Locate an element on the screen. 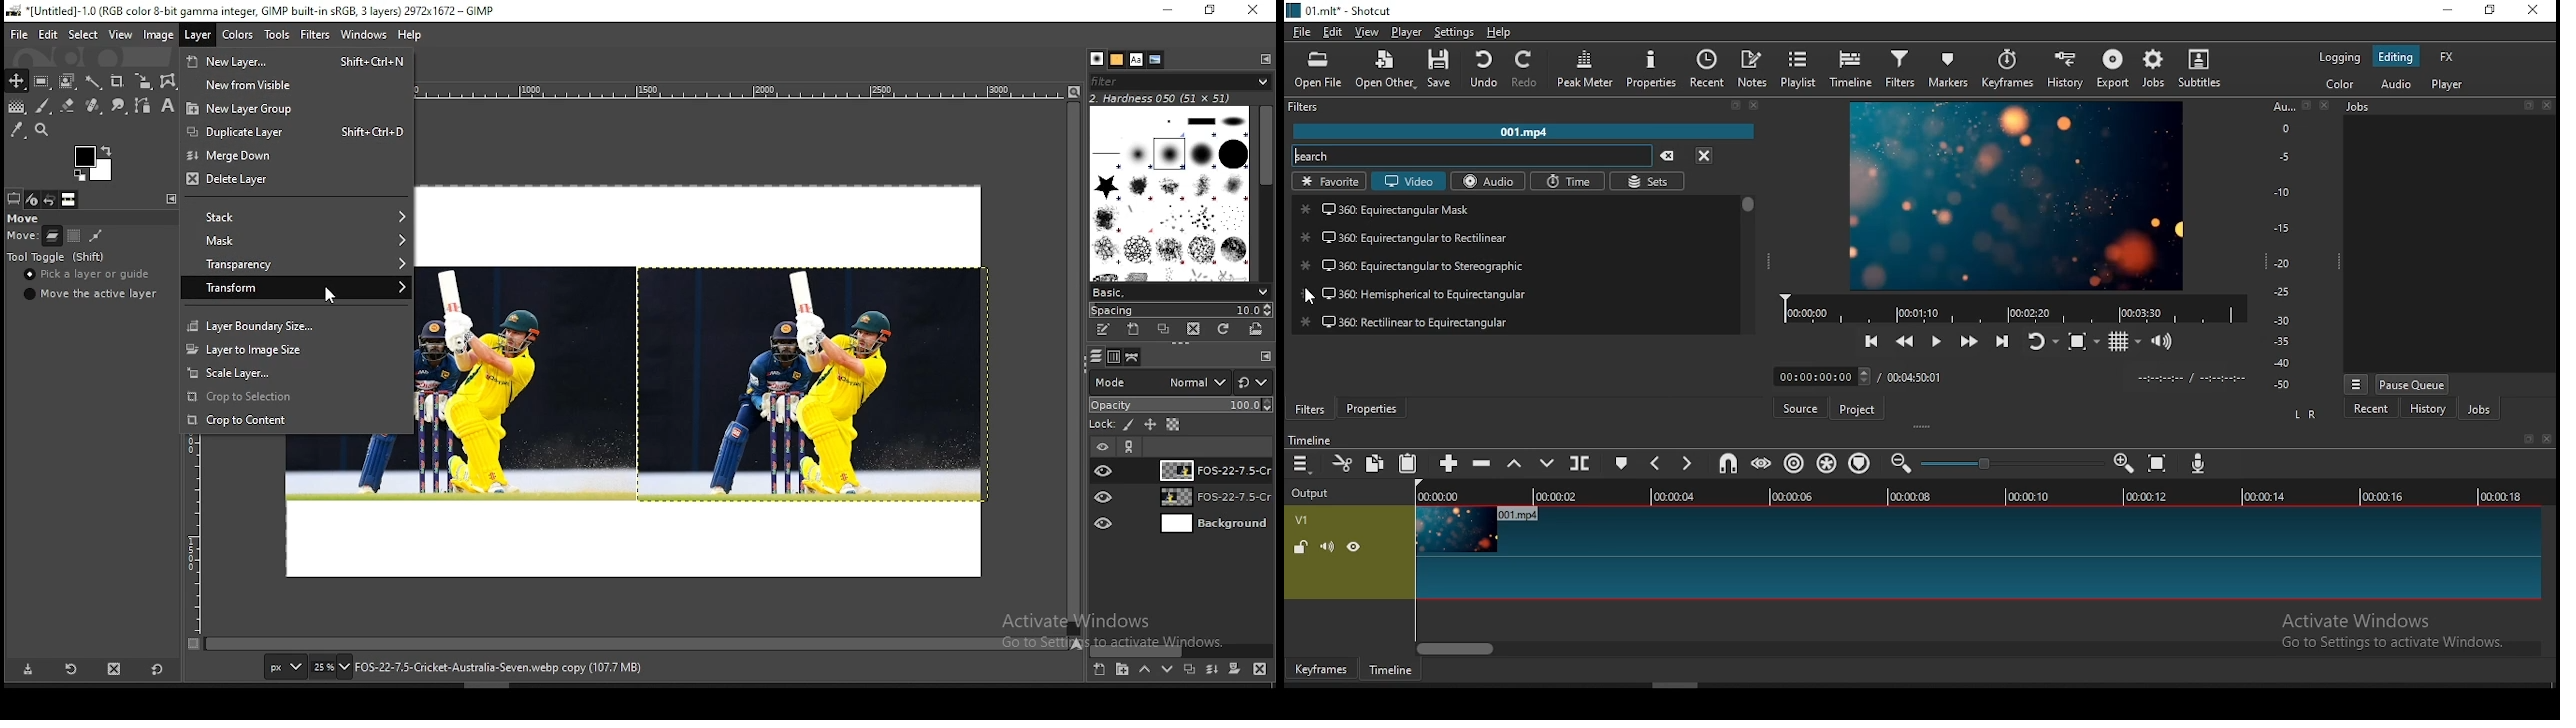 The width and height of the screenshot is (2576, 728). zoom tool is located at coordinates (44, 129).